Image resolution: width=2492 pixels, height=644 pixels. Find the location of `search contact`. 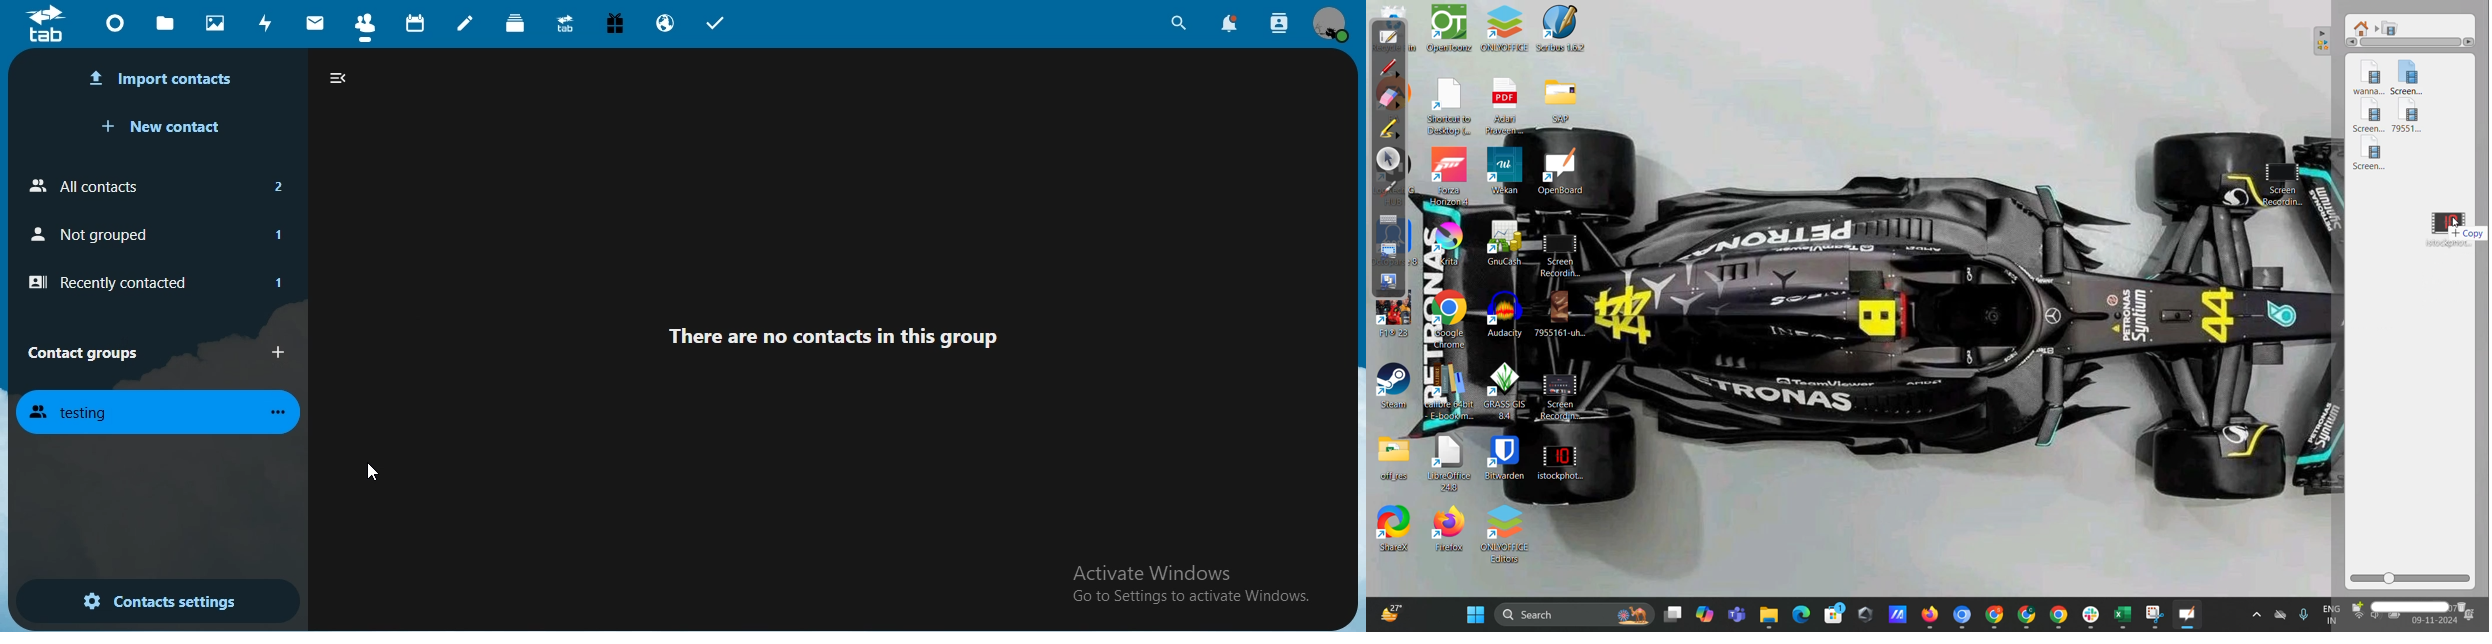

search contact is located at coordinates (1280, 24).